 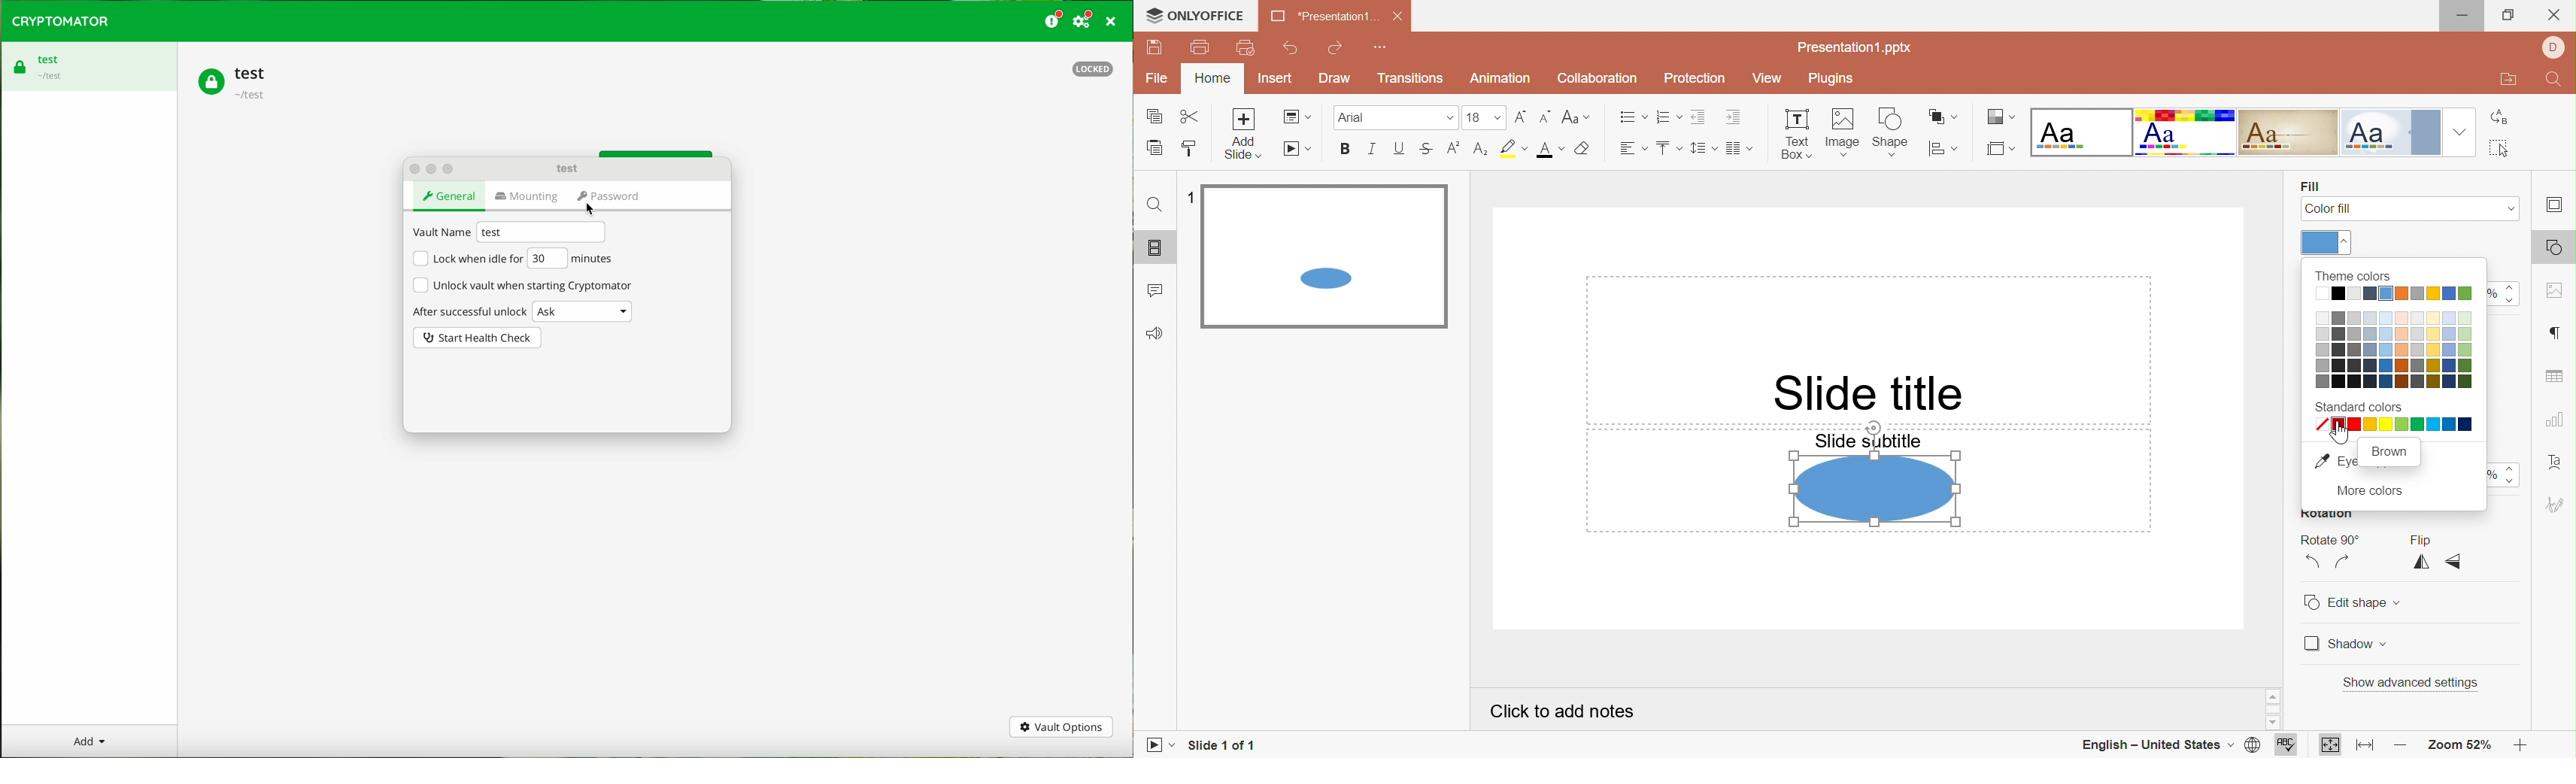 What do you see at coordinates (1631, 117) in the screenshot?
I see `Bullets` at bounding box center [1631, 117].